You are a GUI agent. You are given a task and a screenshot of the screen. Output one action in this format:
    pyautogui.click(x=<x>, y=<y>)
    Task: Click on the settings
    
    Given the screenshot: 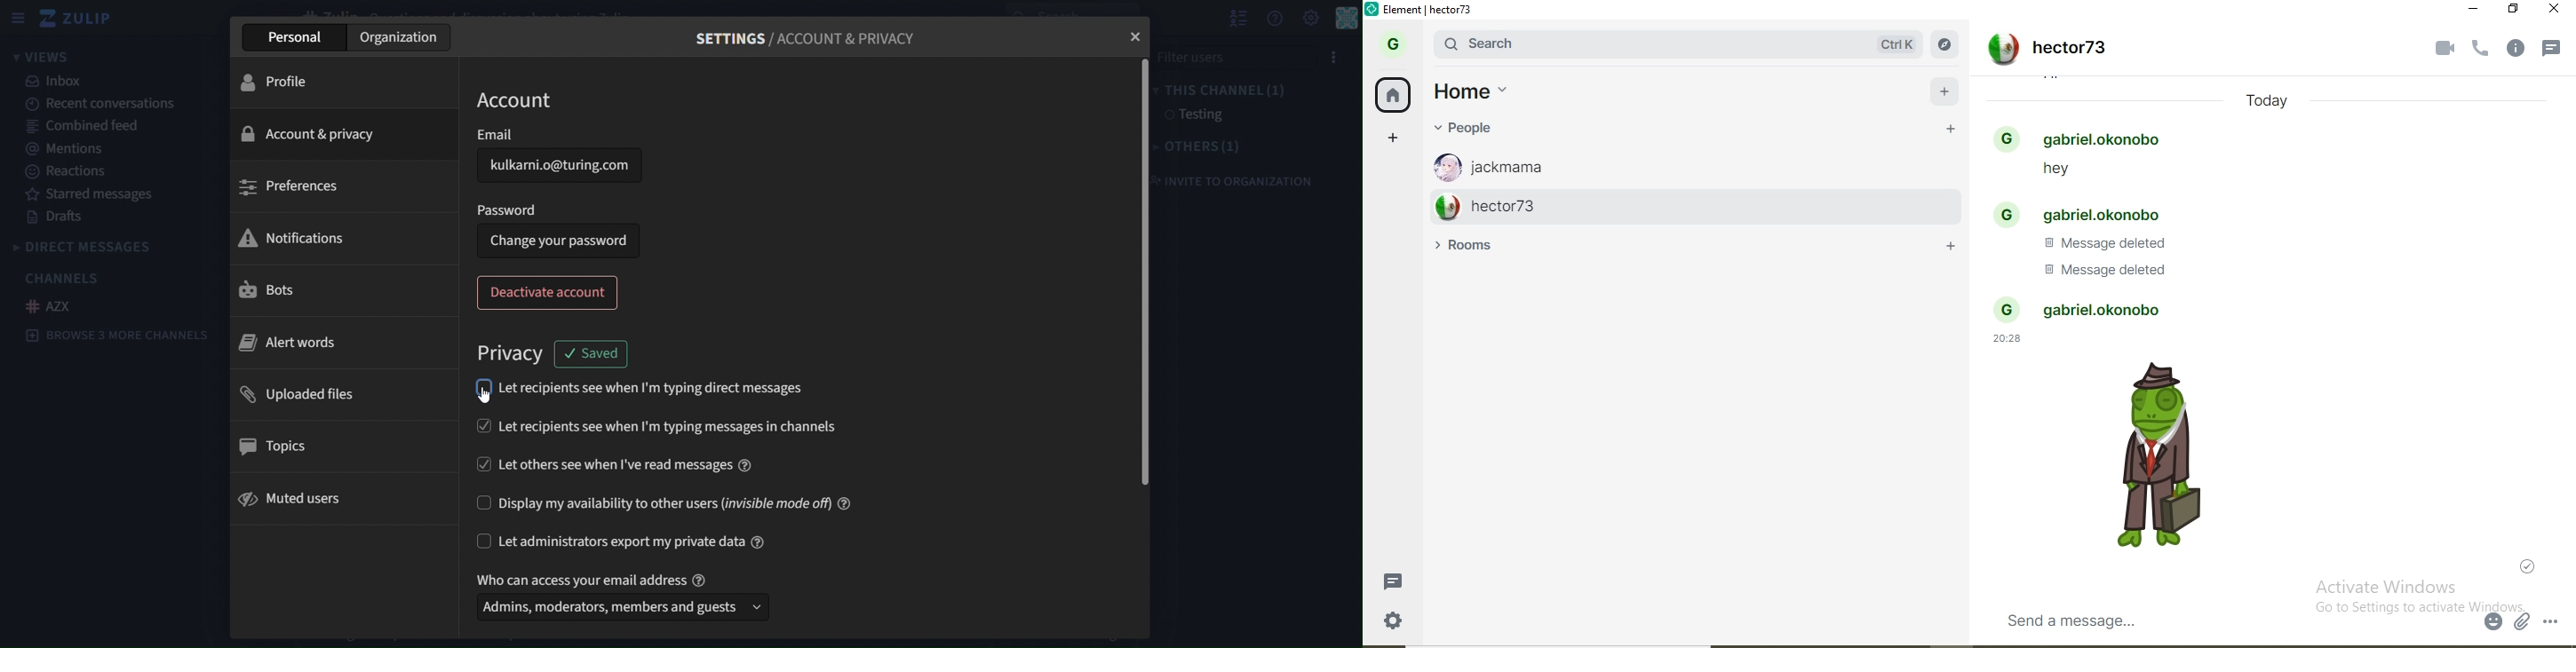 What is the action you would take?
    pyautogui.click(x=1403, y=625)
    